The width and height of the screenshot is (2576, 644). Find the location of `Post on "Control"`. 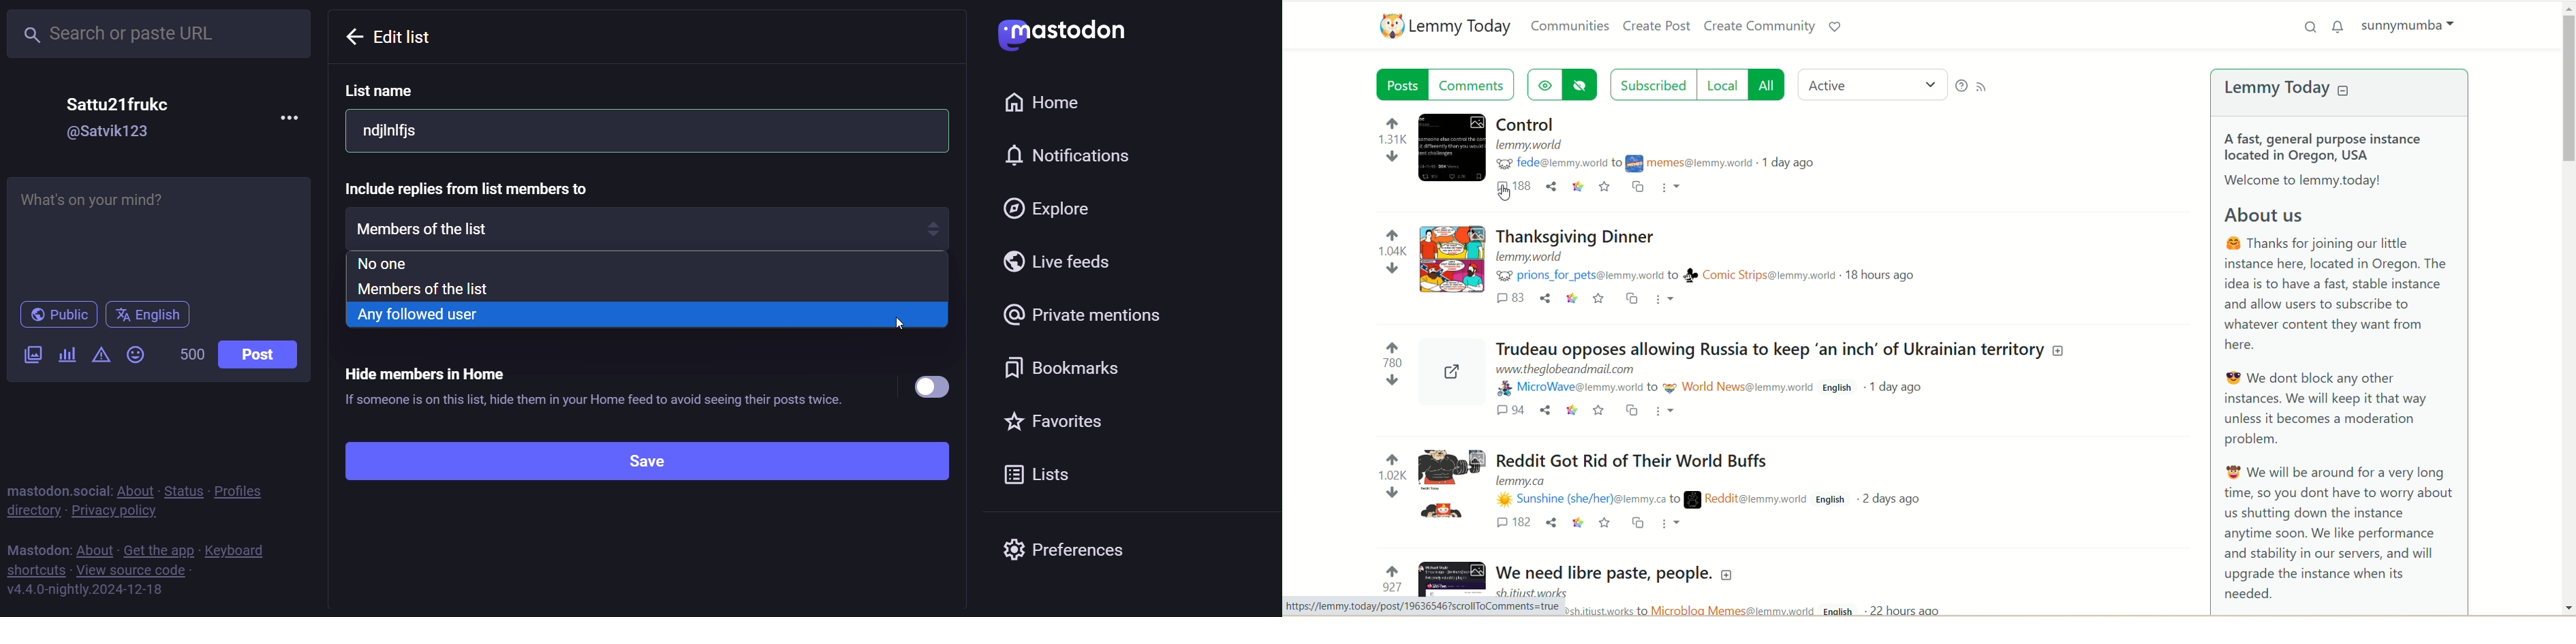

Post on "Control" is located at coordinates (1531, 125).